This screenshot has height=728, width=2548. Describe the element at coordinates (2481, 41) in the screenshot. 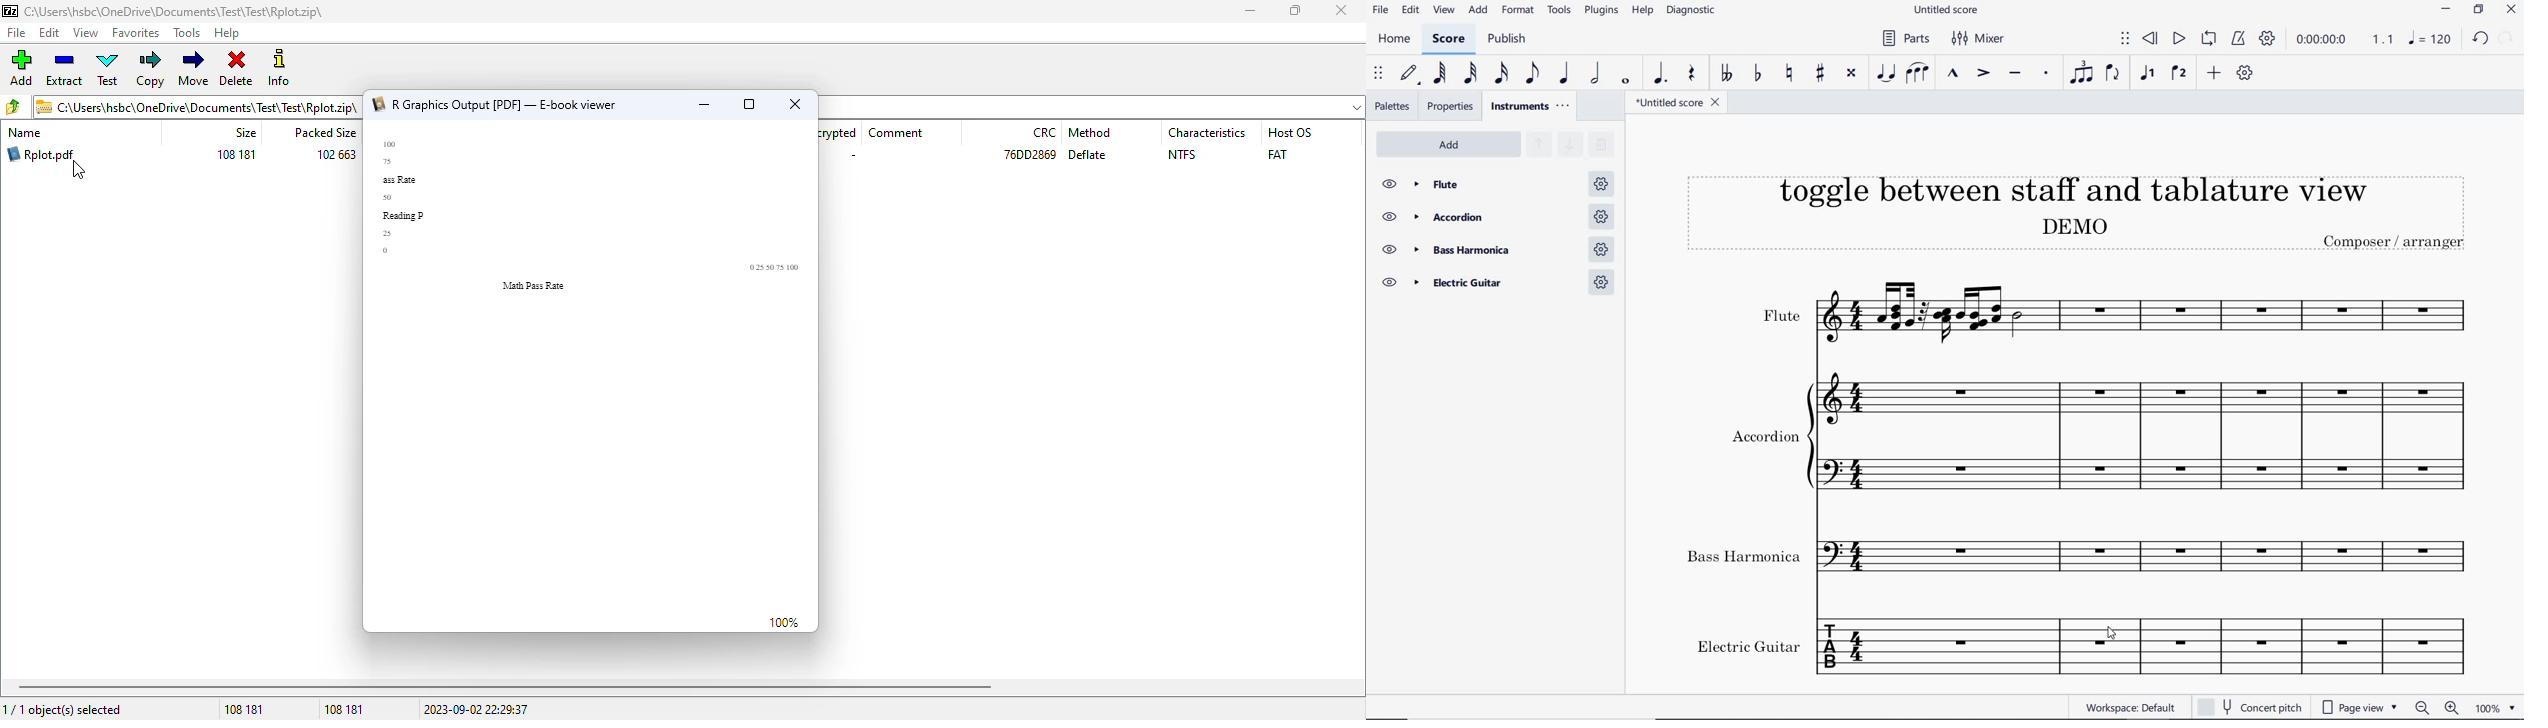

I see `UNDO` at that location.